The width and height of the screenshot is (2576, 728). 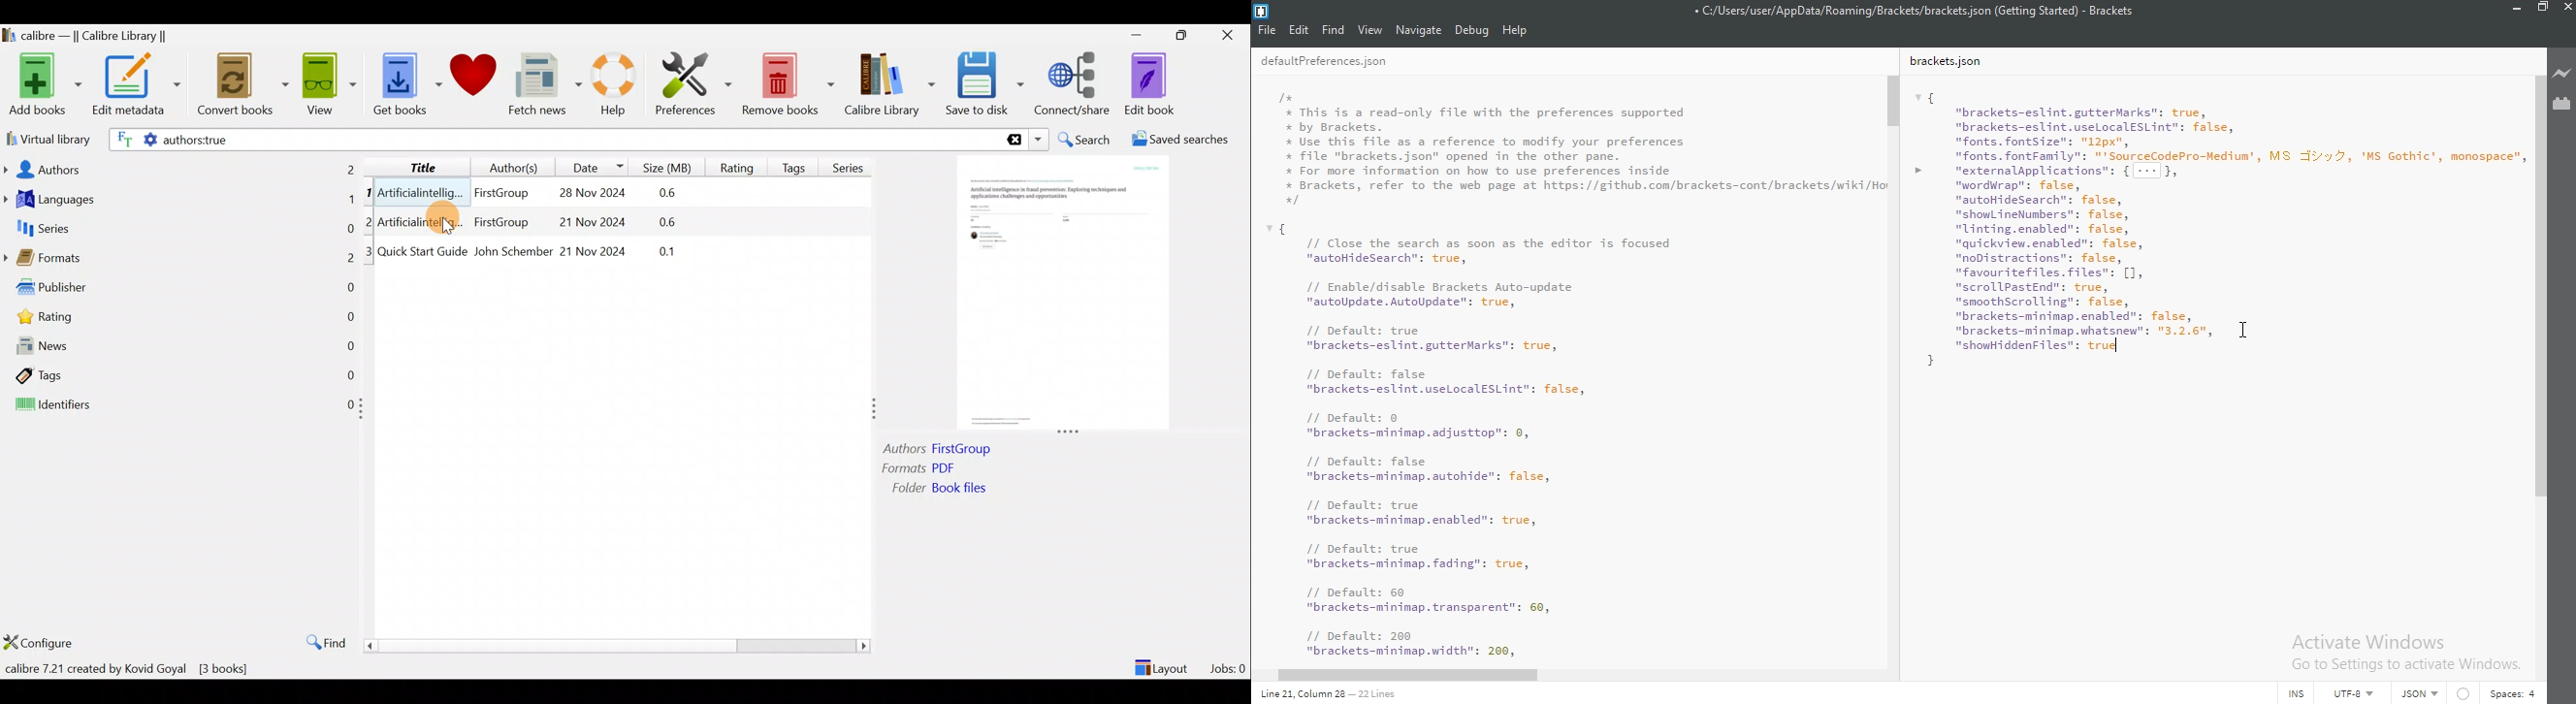 What do you see at coordinates (789, 83) in the screenshot?
I see `Remove books` at bounding box center [789, 83].